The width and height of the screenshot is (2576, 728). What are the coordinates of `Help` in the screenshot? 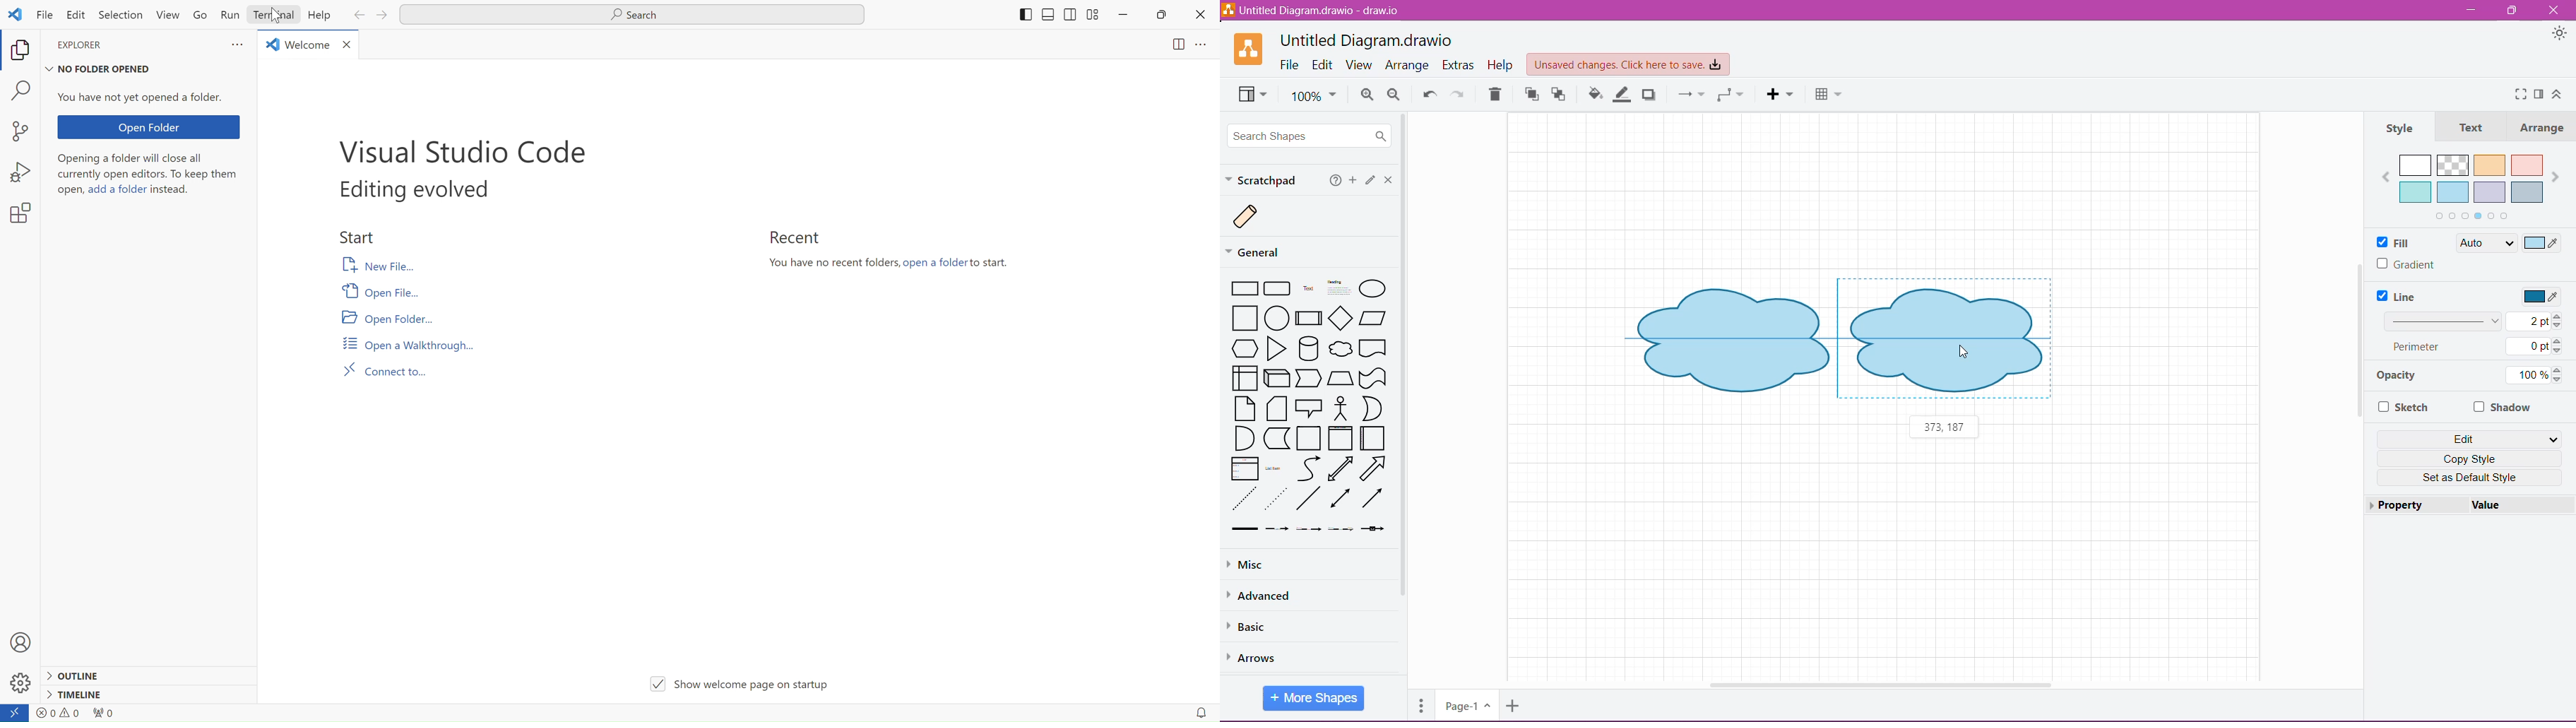 It's located at (1502, 66).